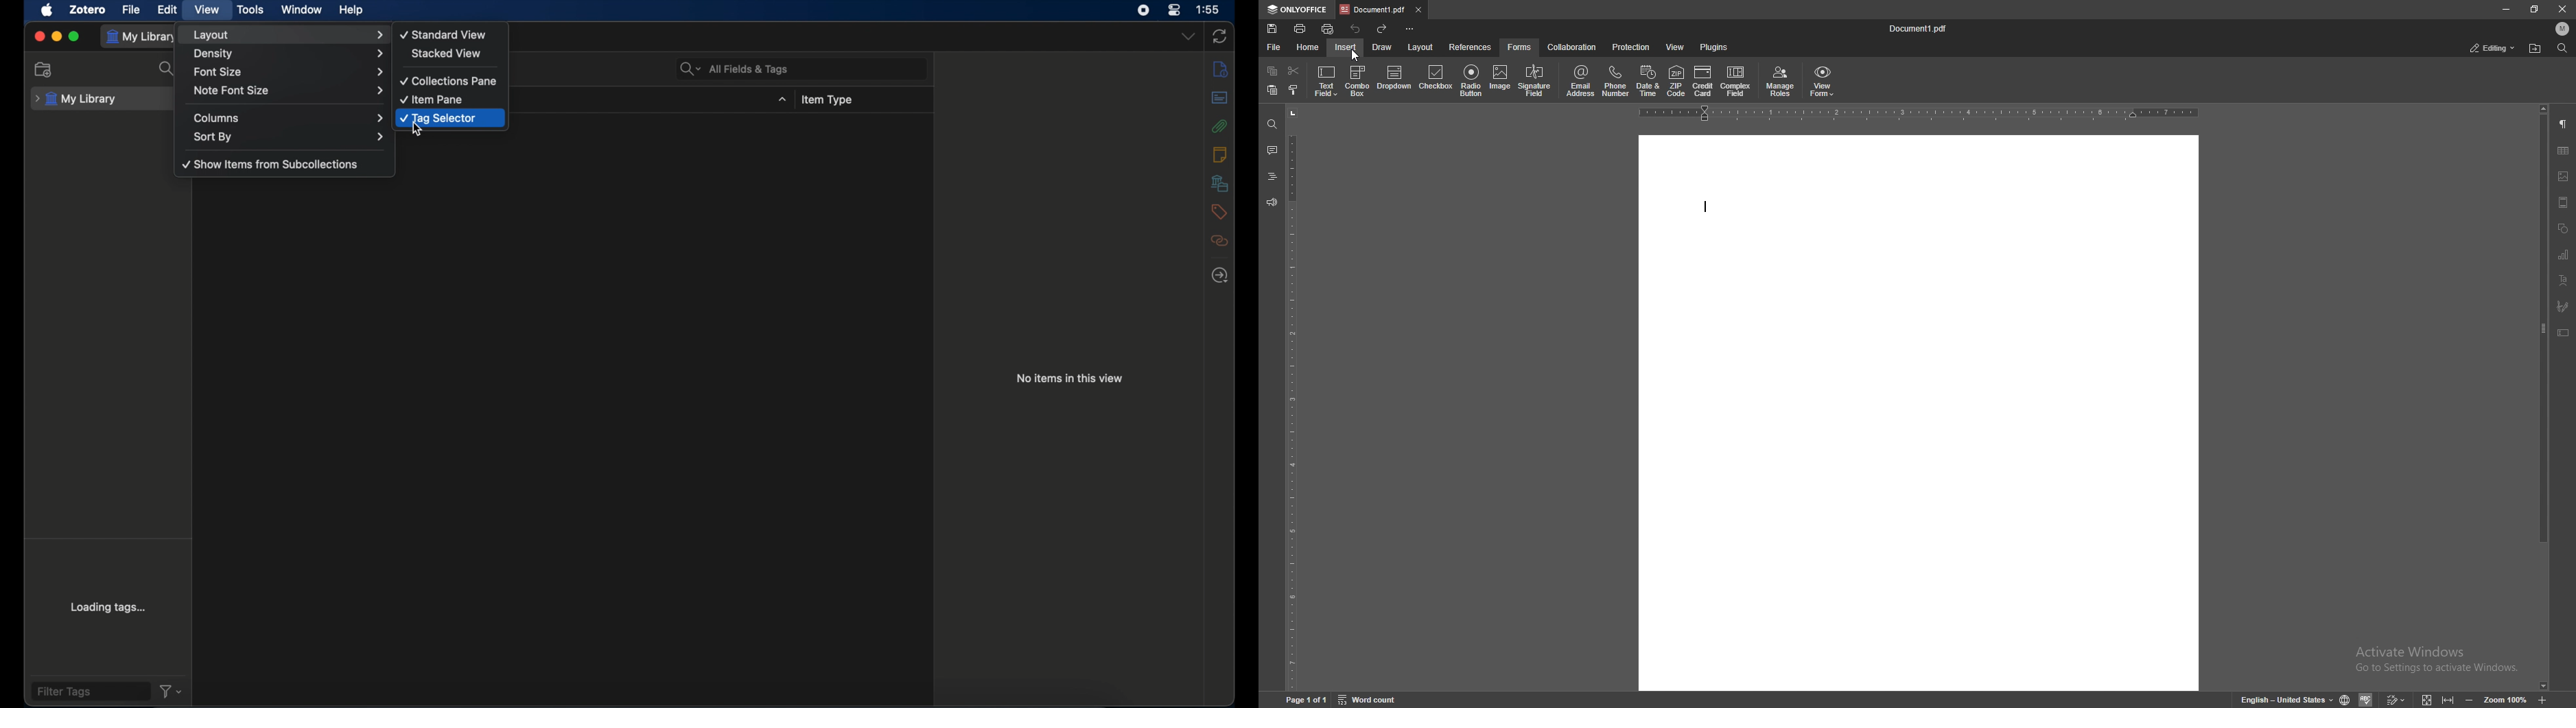  I want to click on related, so click(1220, 241).